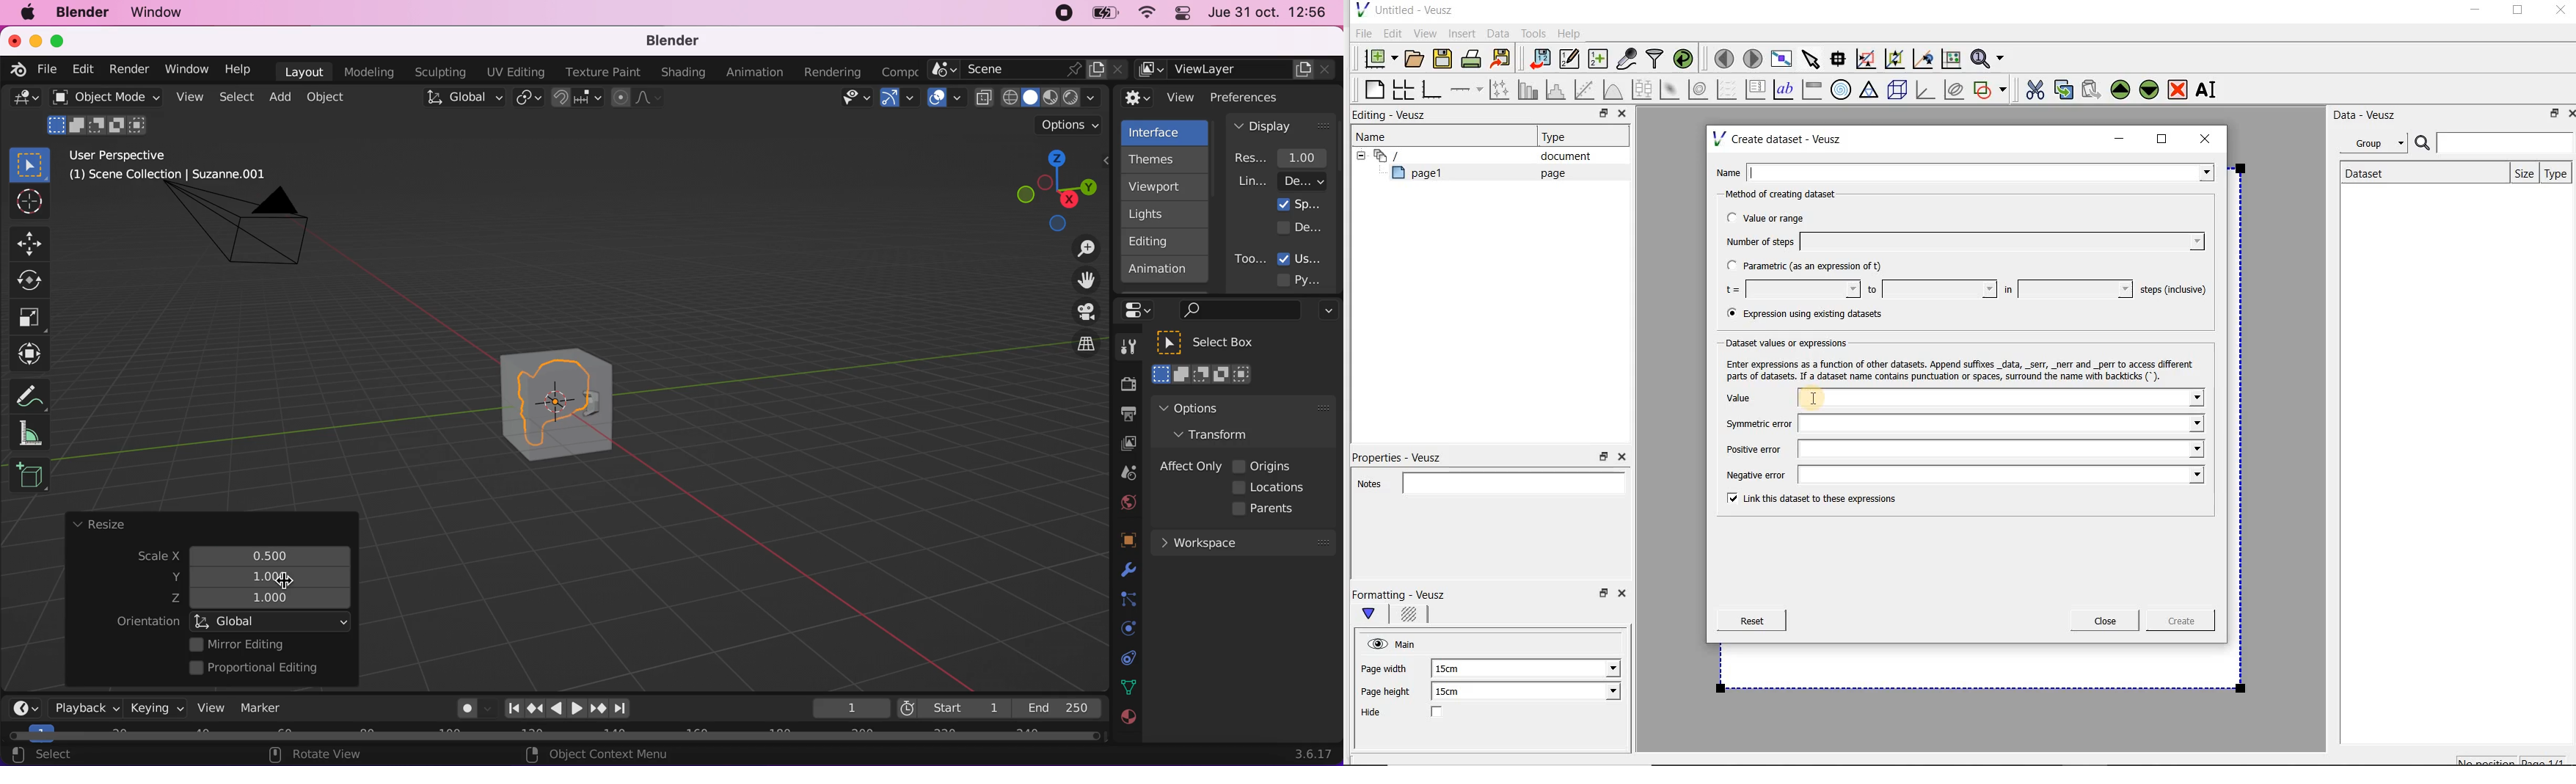 Image resolution: width=2576 pixels, height=784 pixels. What do you see at coordinates (2209, 90) in the screenshot?
I see `rename the selected widget` at bounding box center [2209, 90].